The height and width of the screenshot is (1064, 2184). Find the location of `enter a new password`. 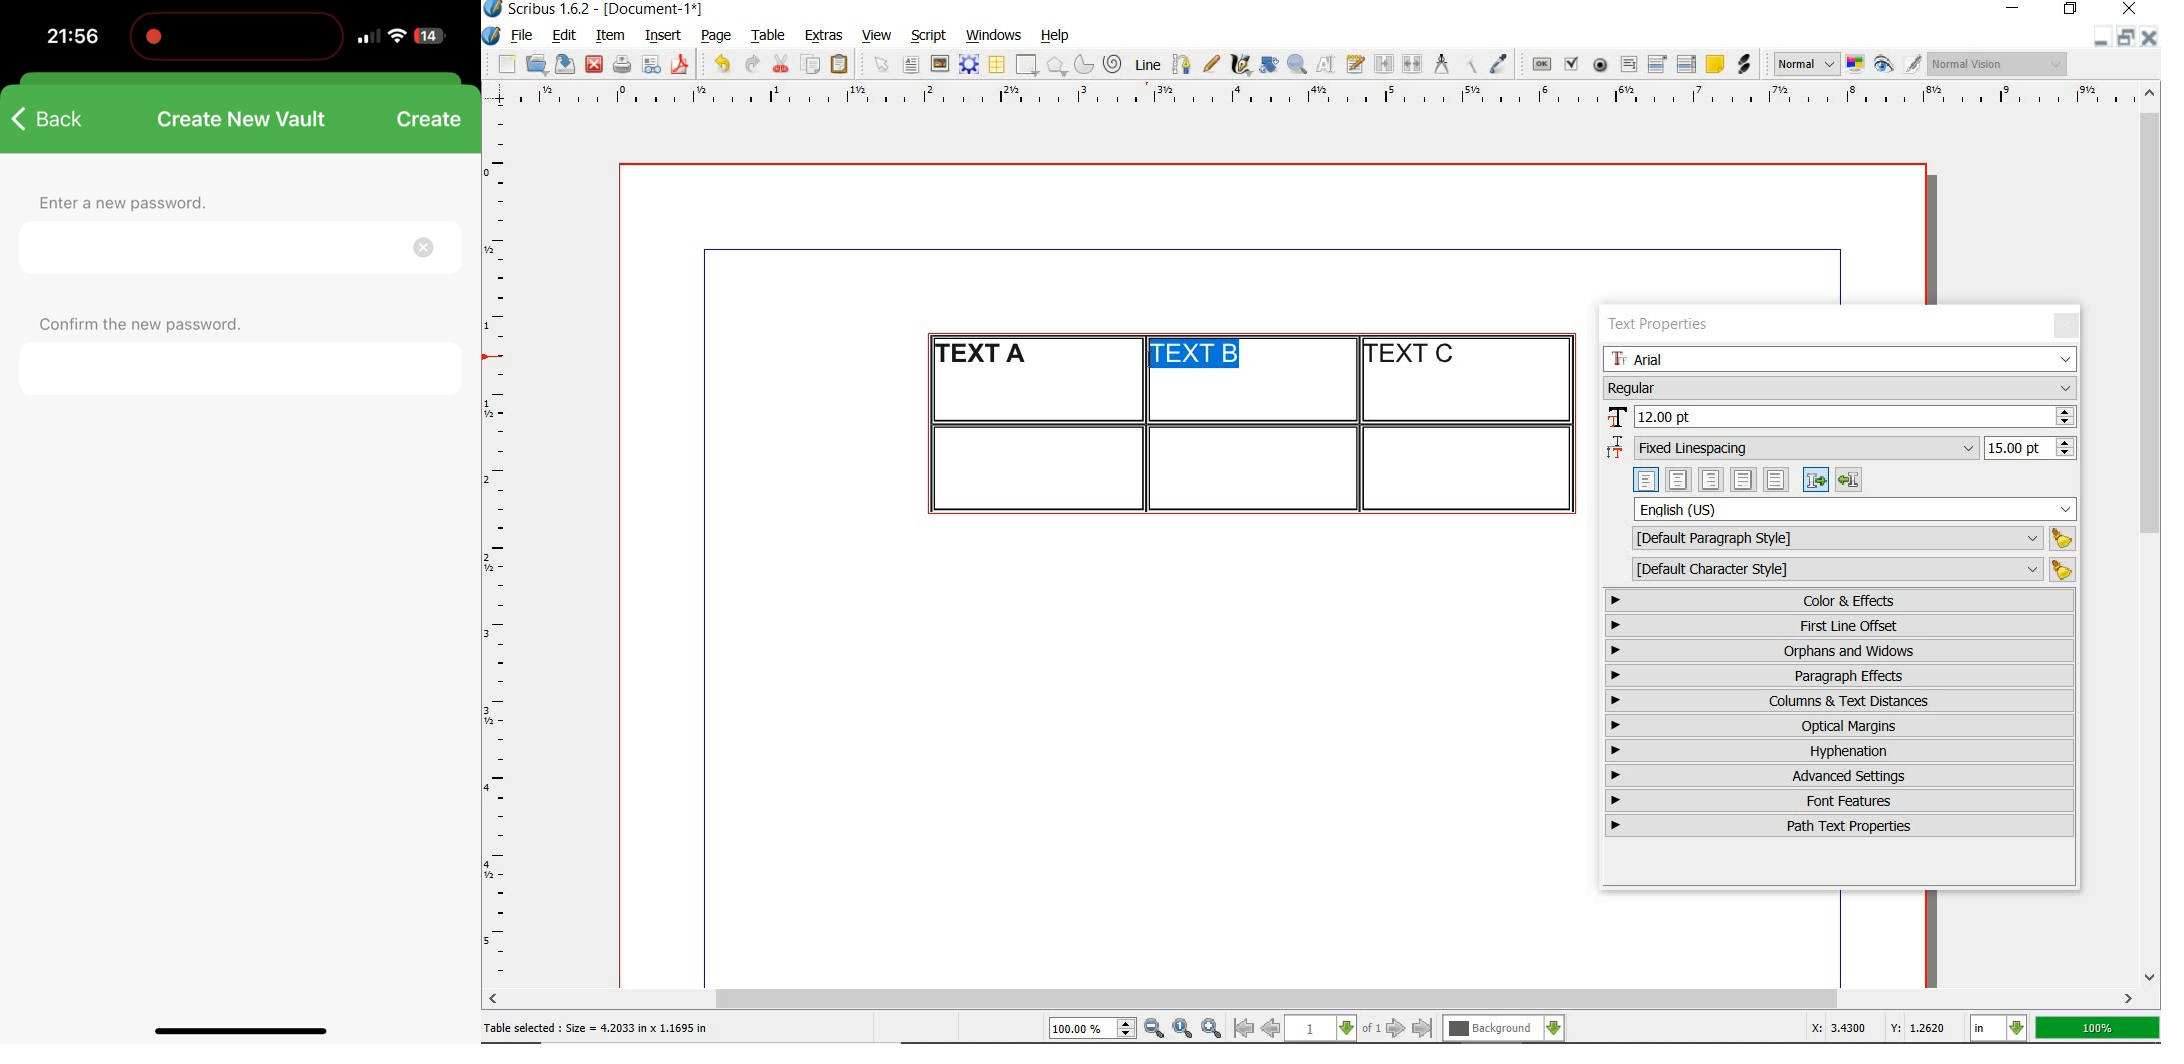

enter a new password is located at coordinates (122, 199).